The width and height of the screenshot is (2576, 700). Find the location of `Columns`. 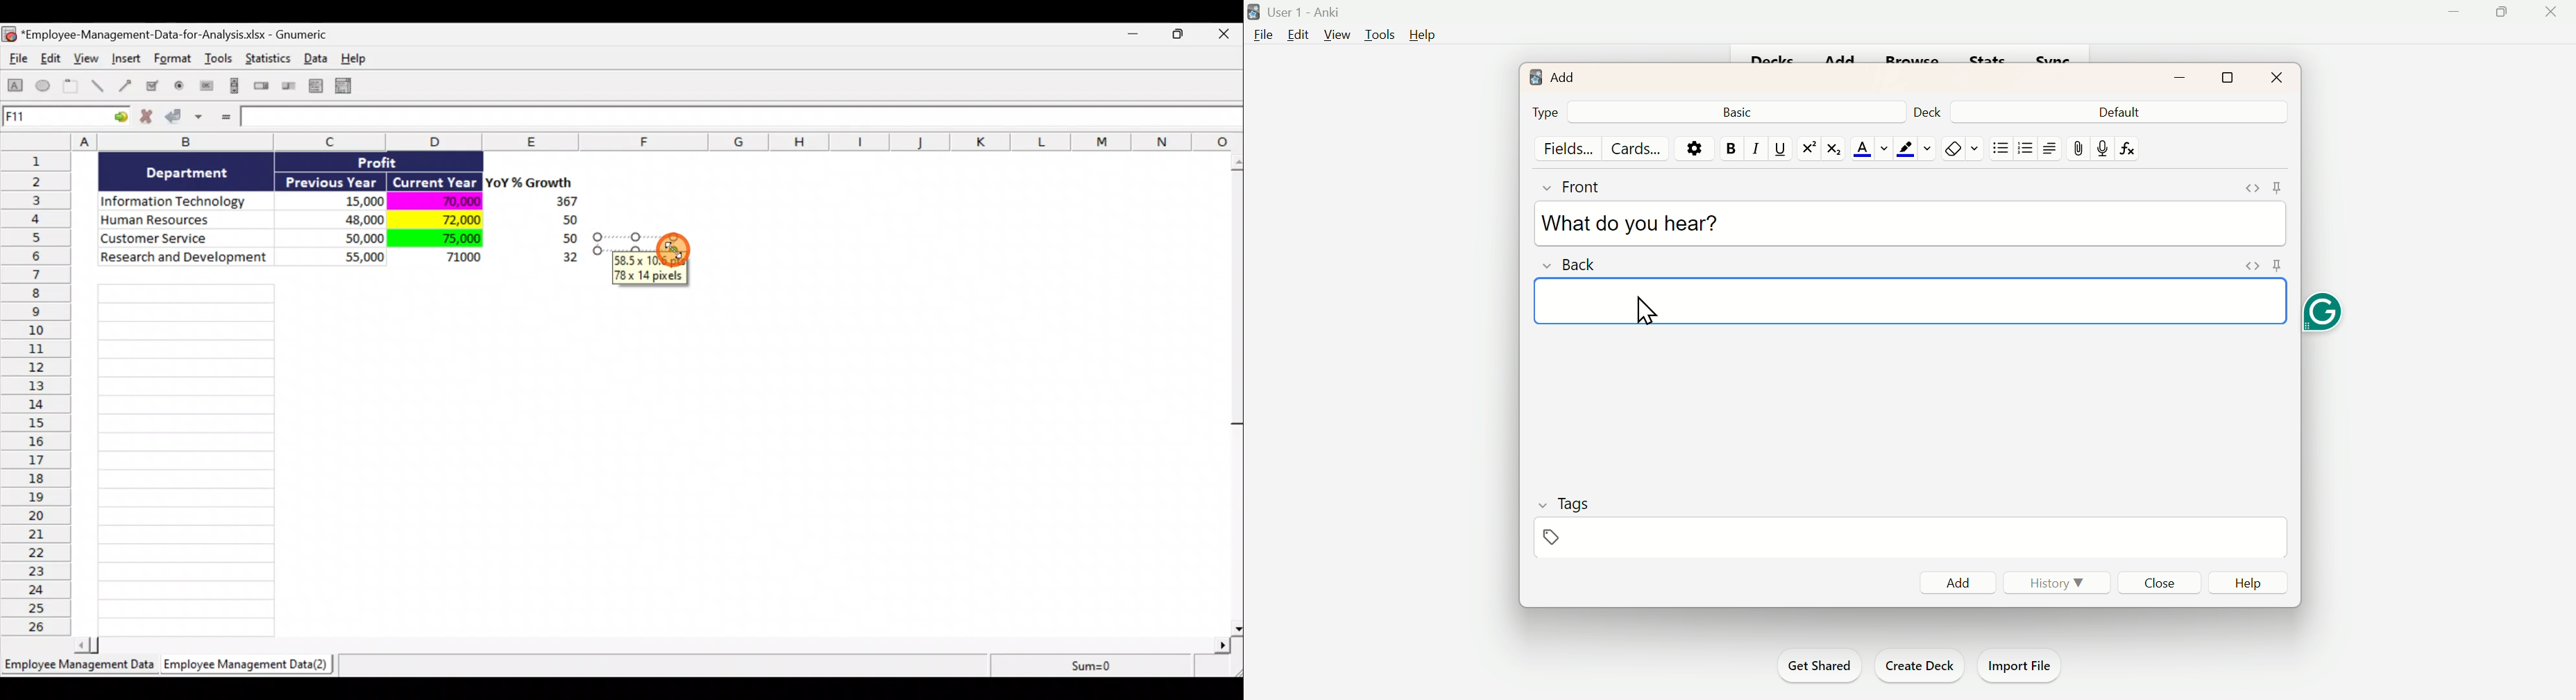

Columns is located at coordinates (626, 141).